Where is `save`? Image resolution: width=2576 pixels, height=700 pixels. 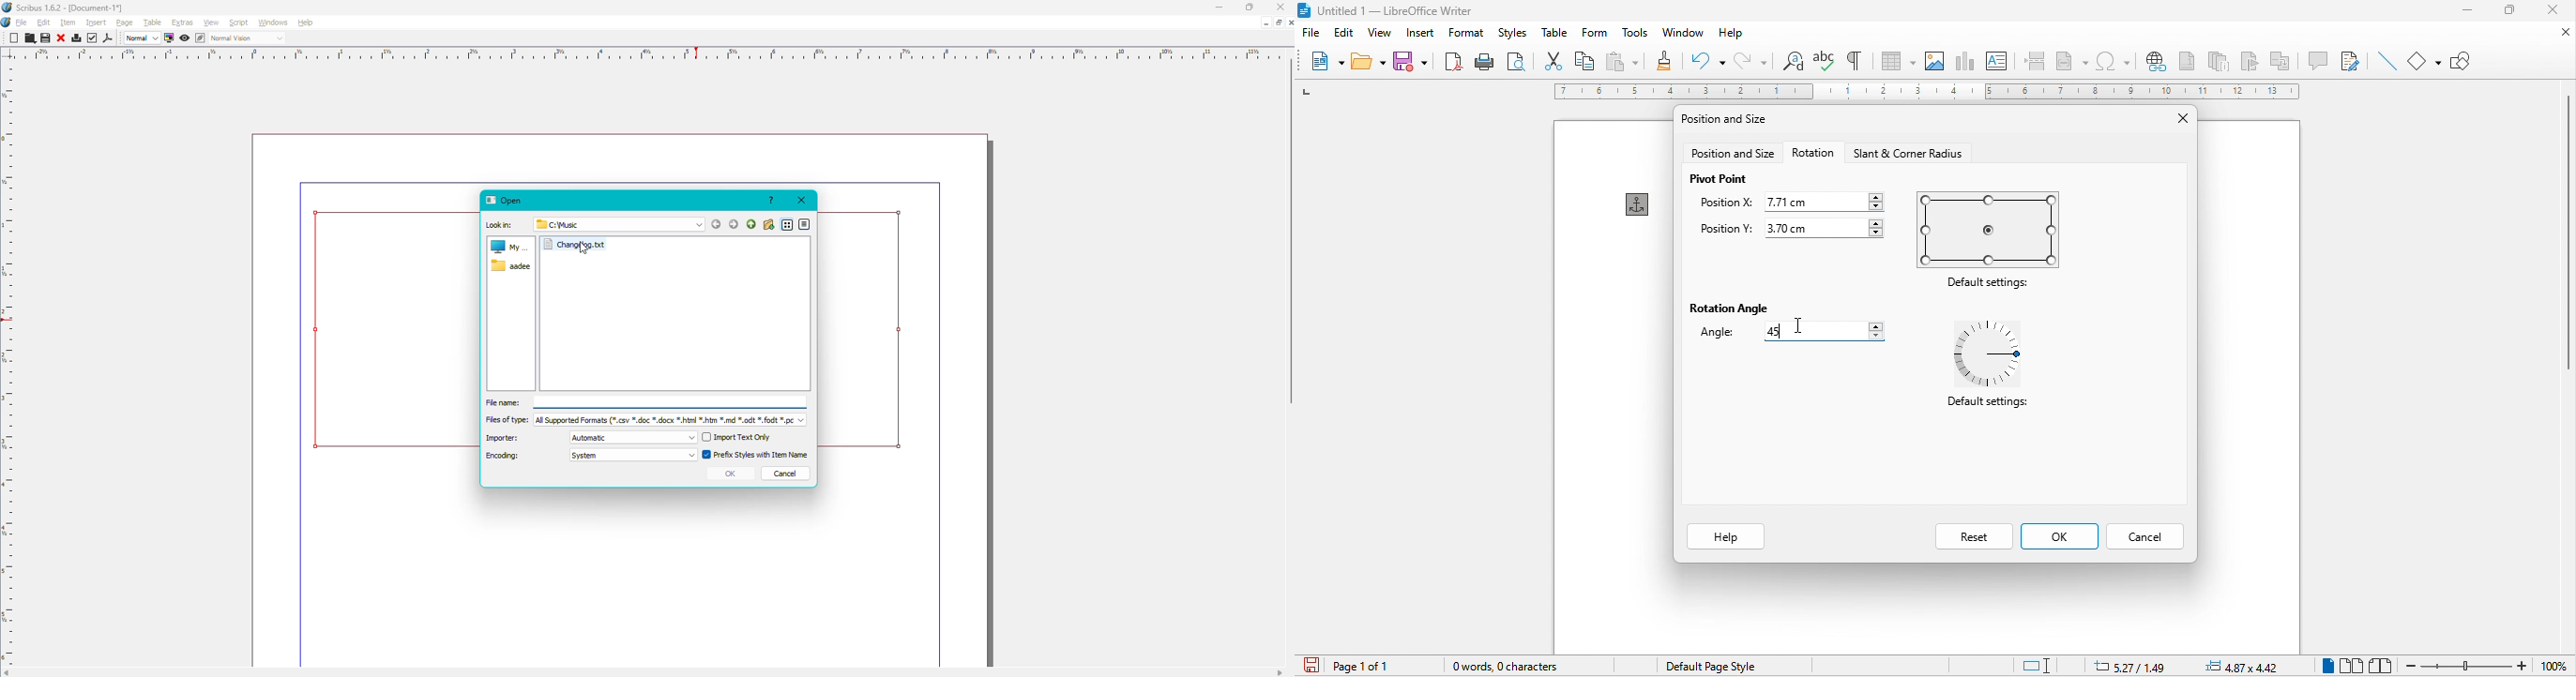 save is located at coordinates (1413, 59).